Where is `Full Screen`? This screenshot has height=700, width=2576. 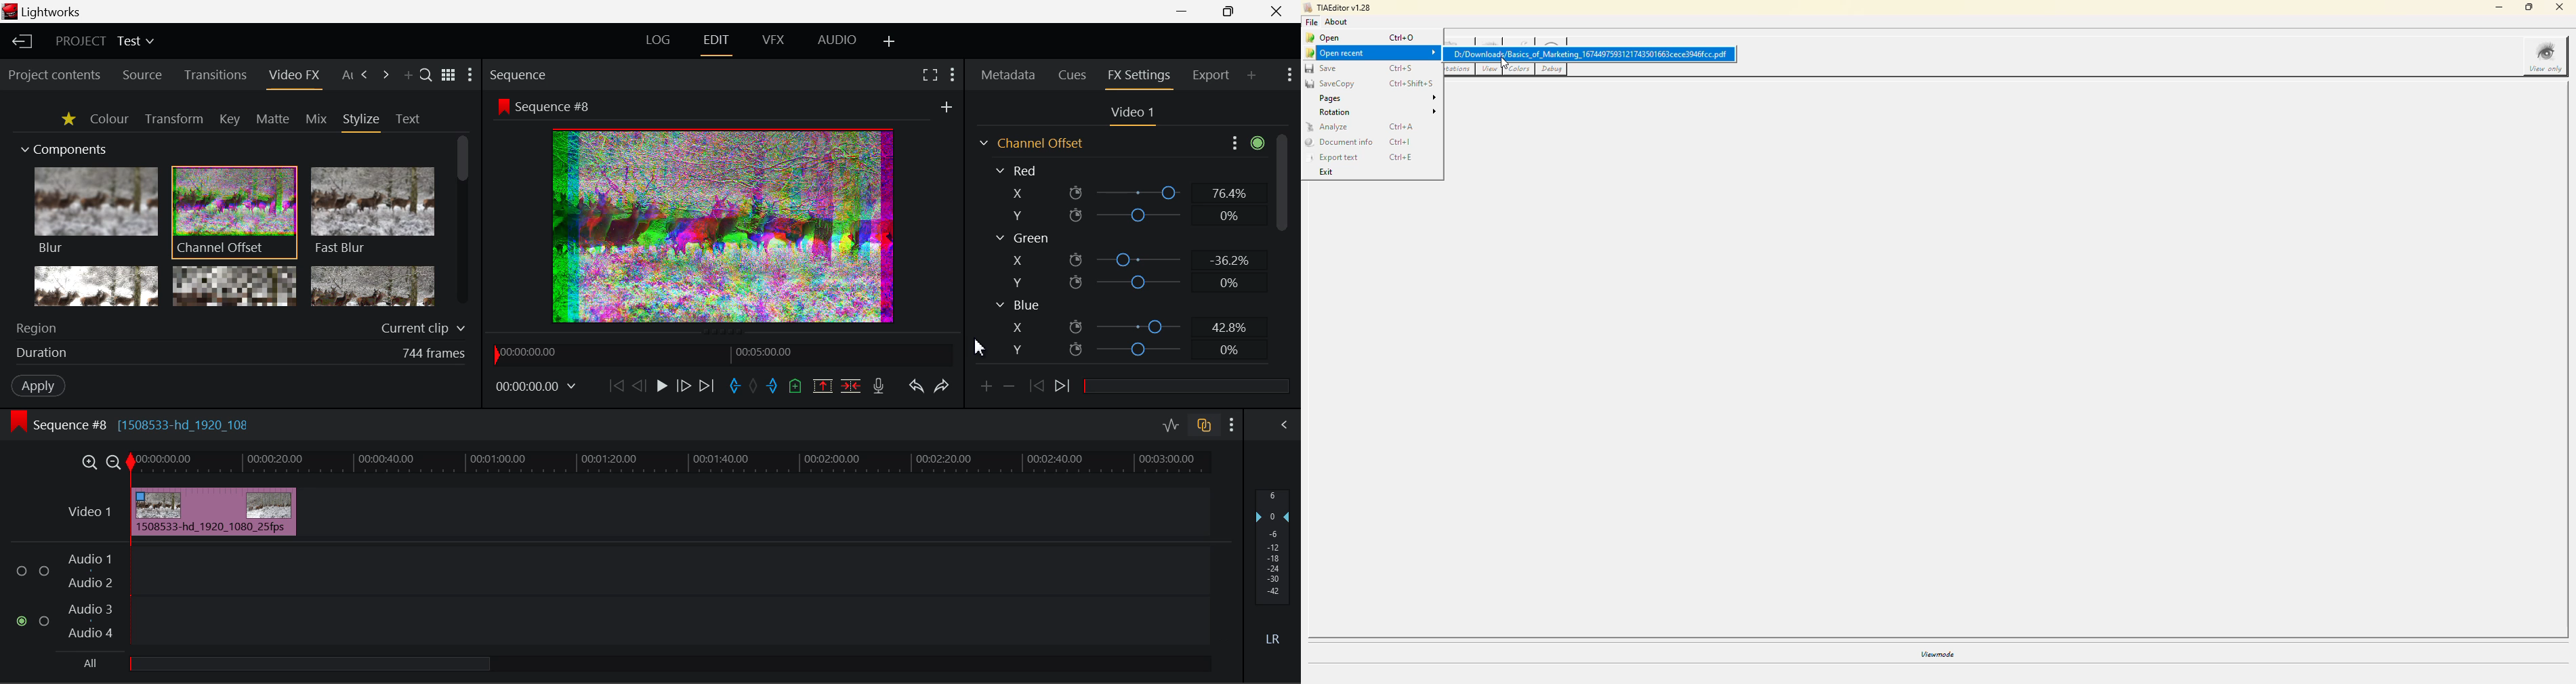 Full Screen is located at coordinates (931, 77).